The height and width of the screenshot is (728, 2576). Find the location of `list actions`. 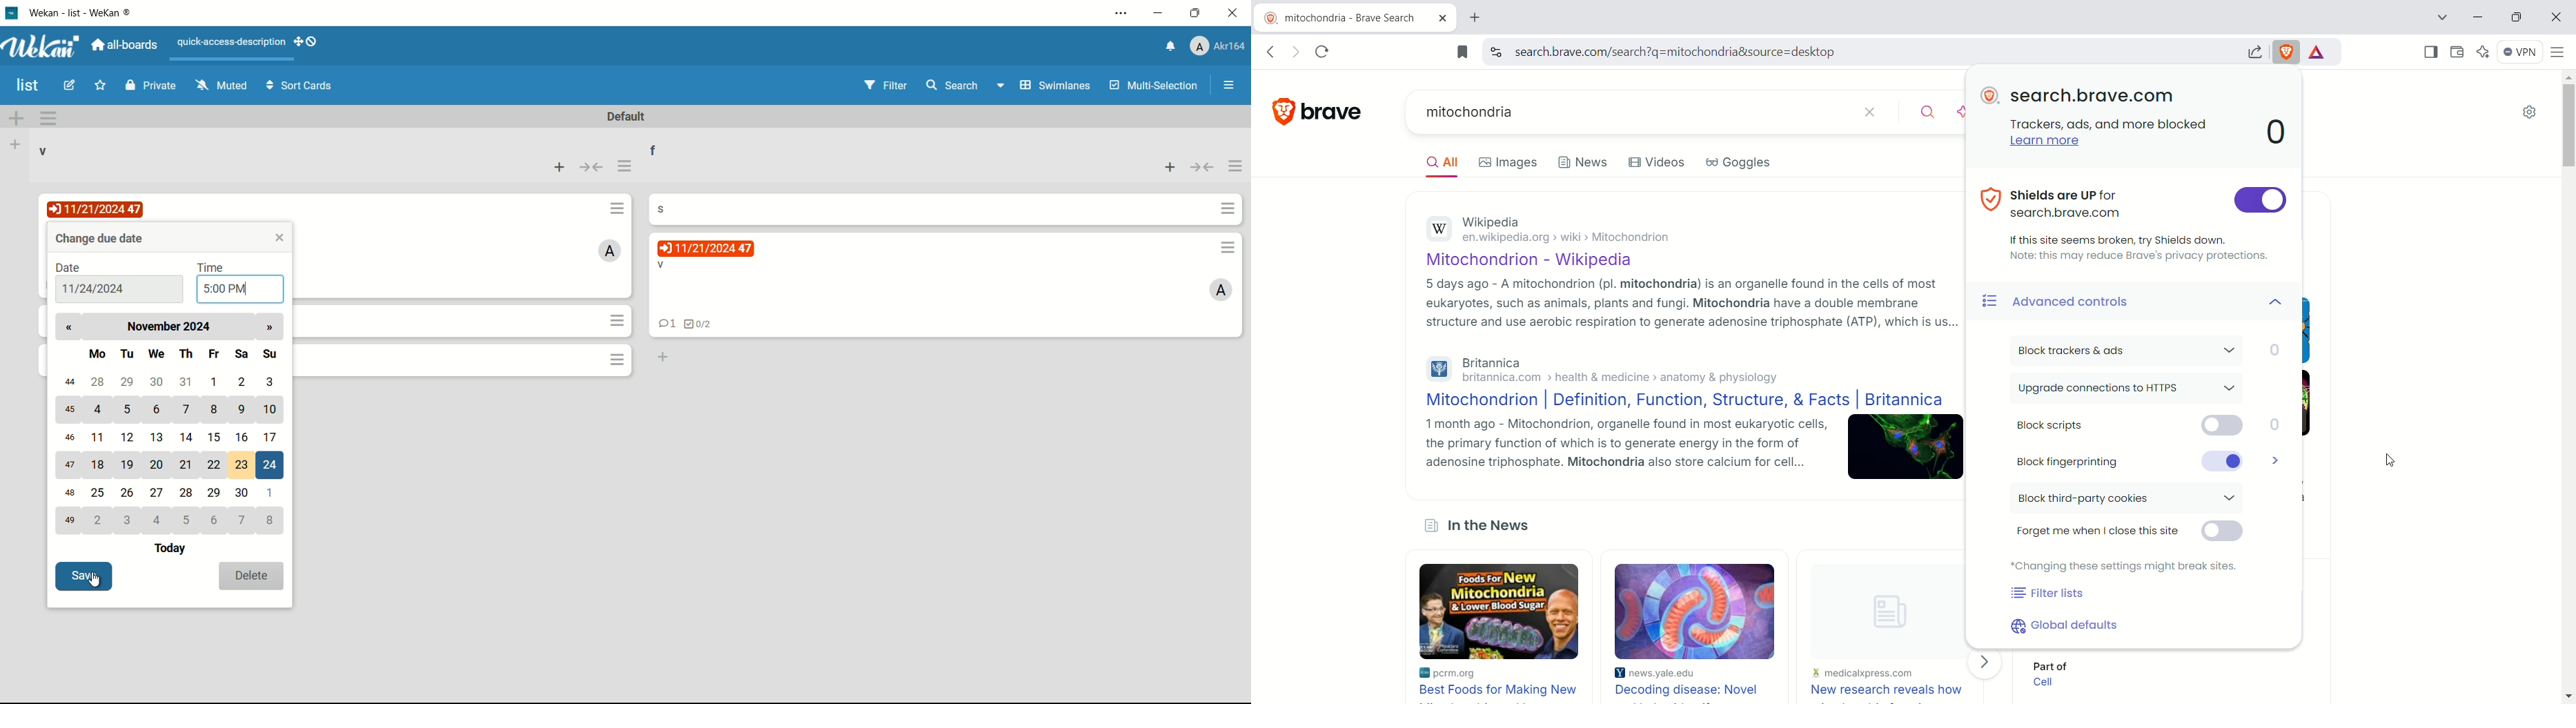

list actions is located at coordinates (625, 167).